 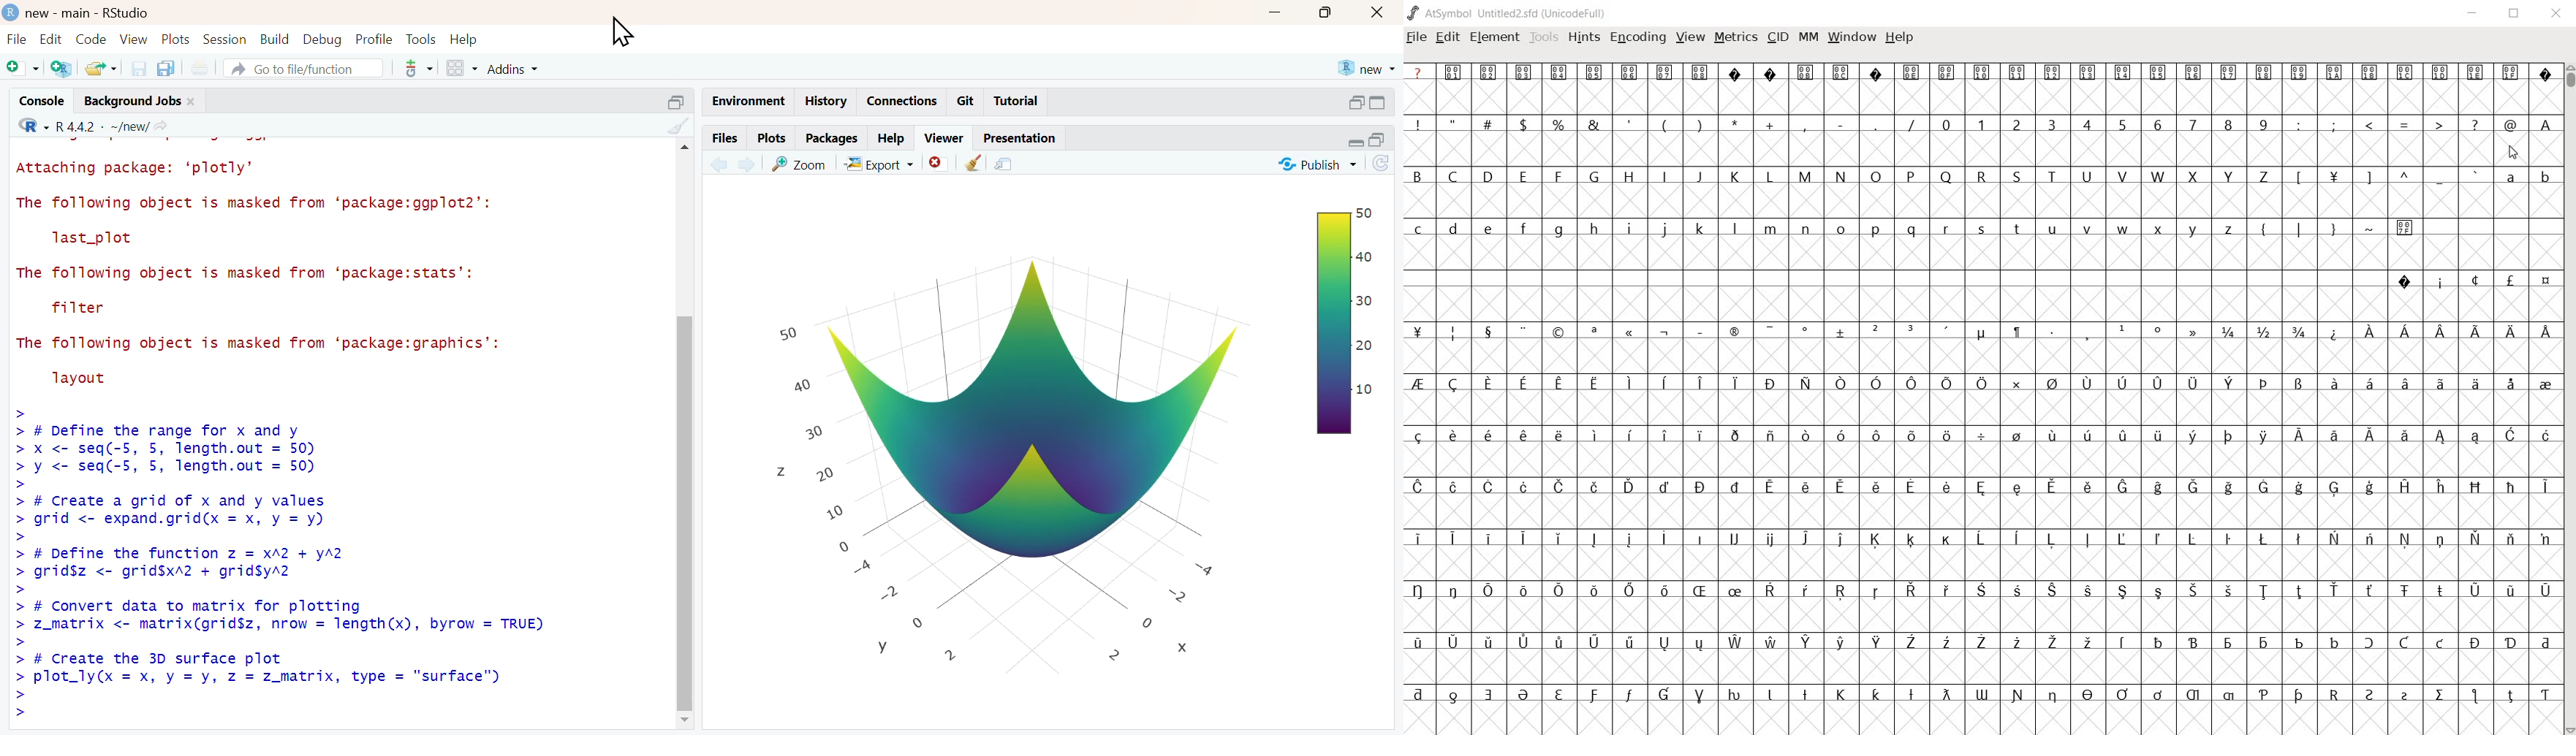 I want to click on > grid <- expand.grid(x = x, y =y), so click(x=179, y=520).